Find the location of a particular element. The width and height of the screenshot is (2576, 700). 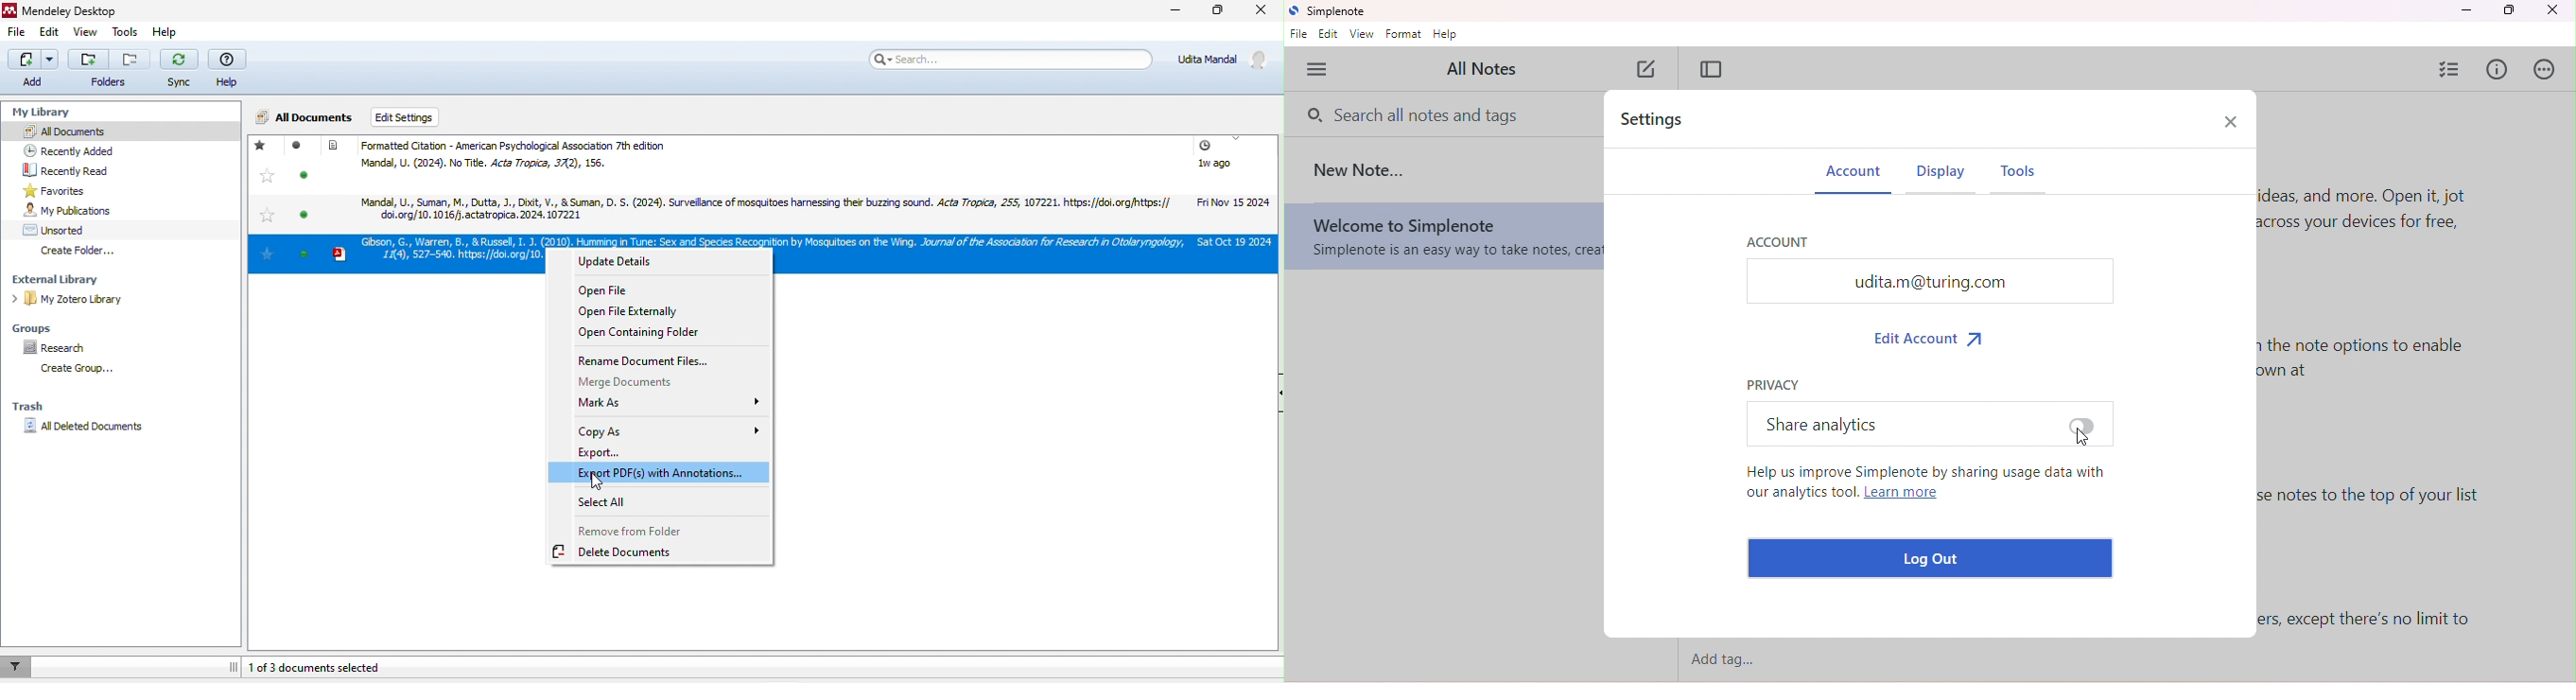

1 of 3 documents selected is located at coordinates (334, 667).